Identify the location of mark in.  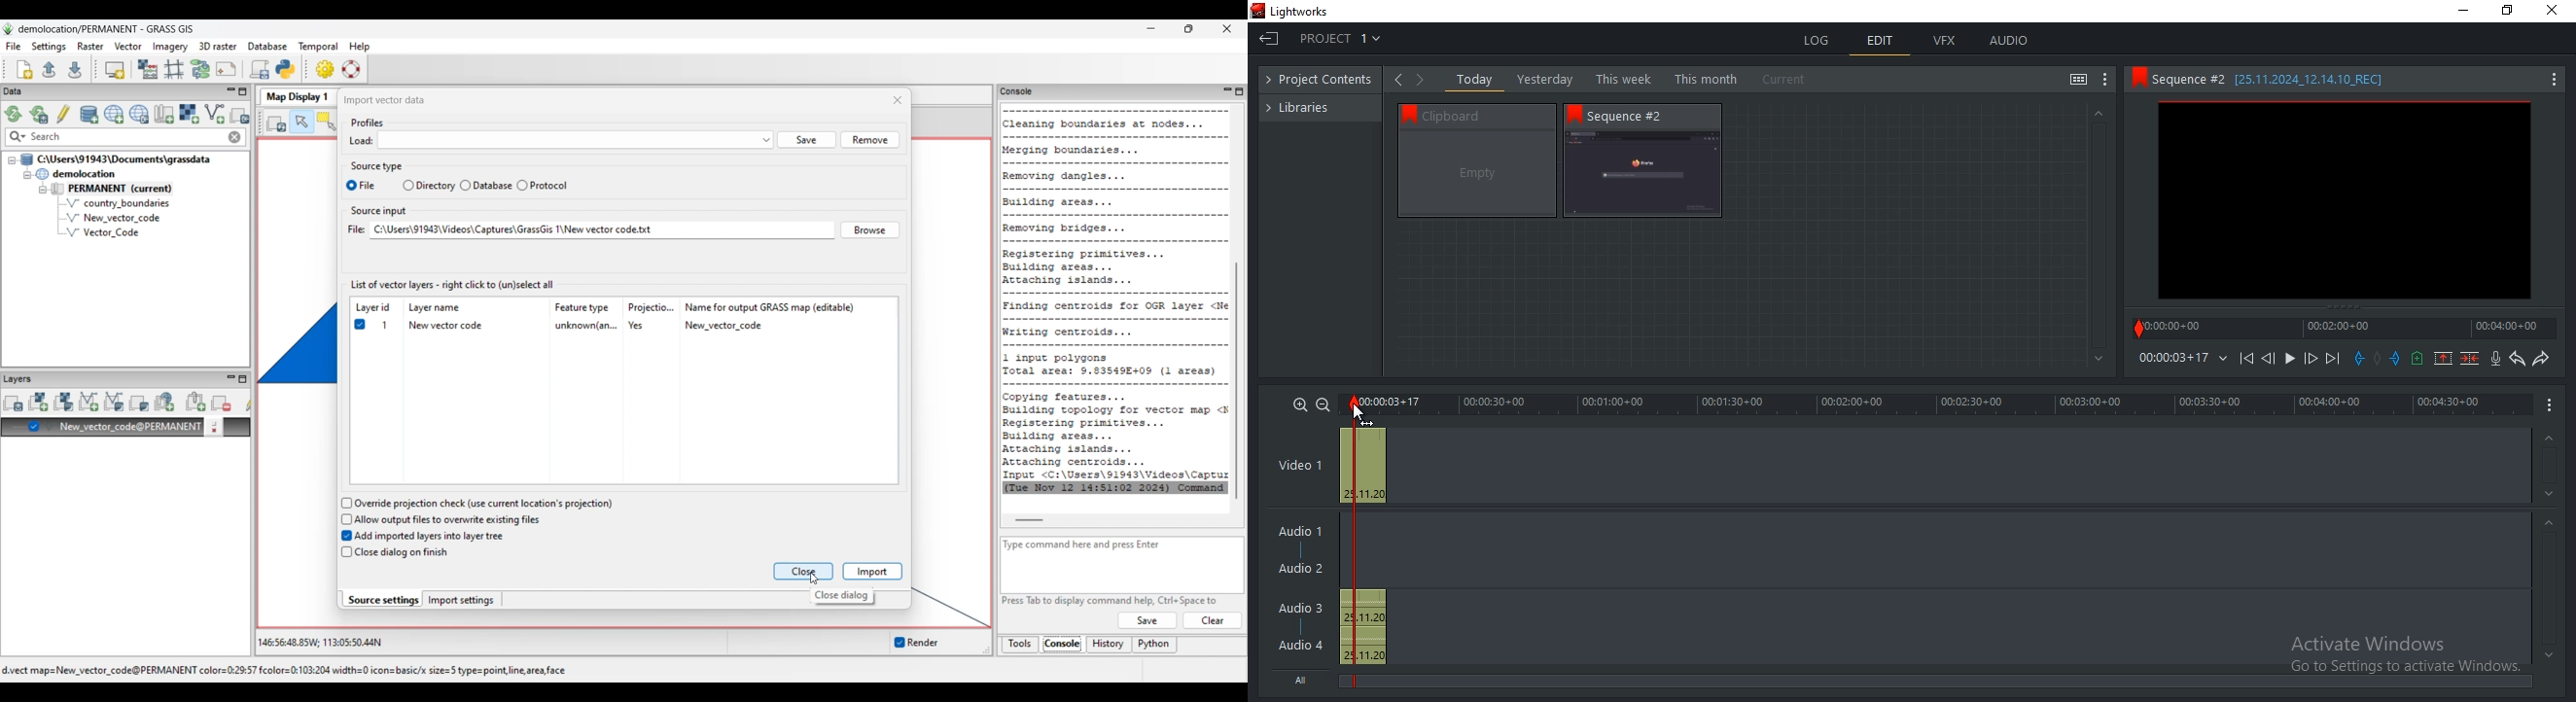
(2359, 358).